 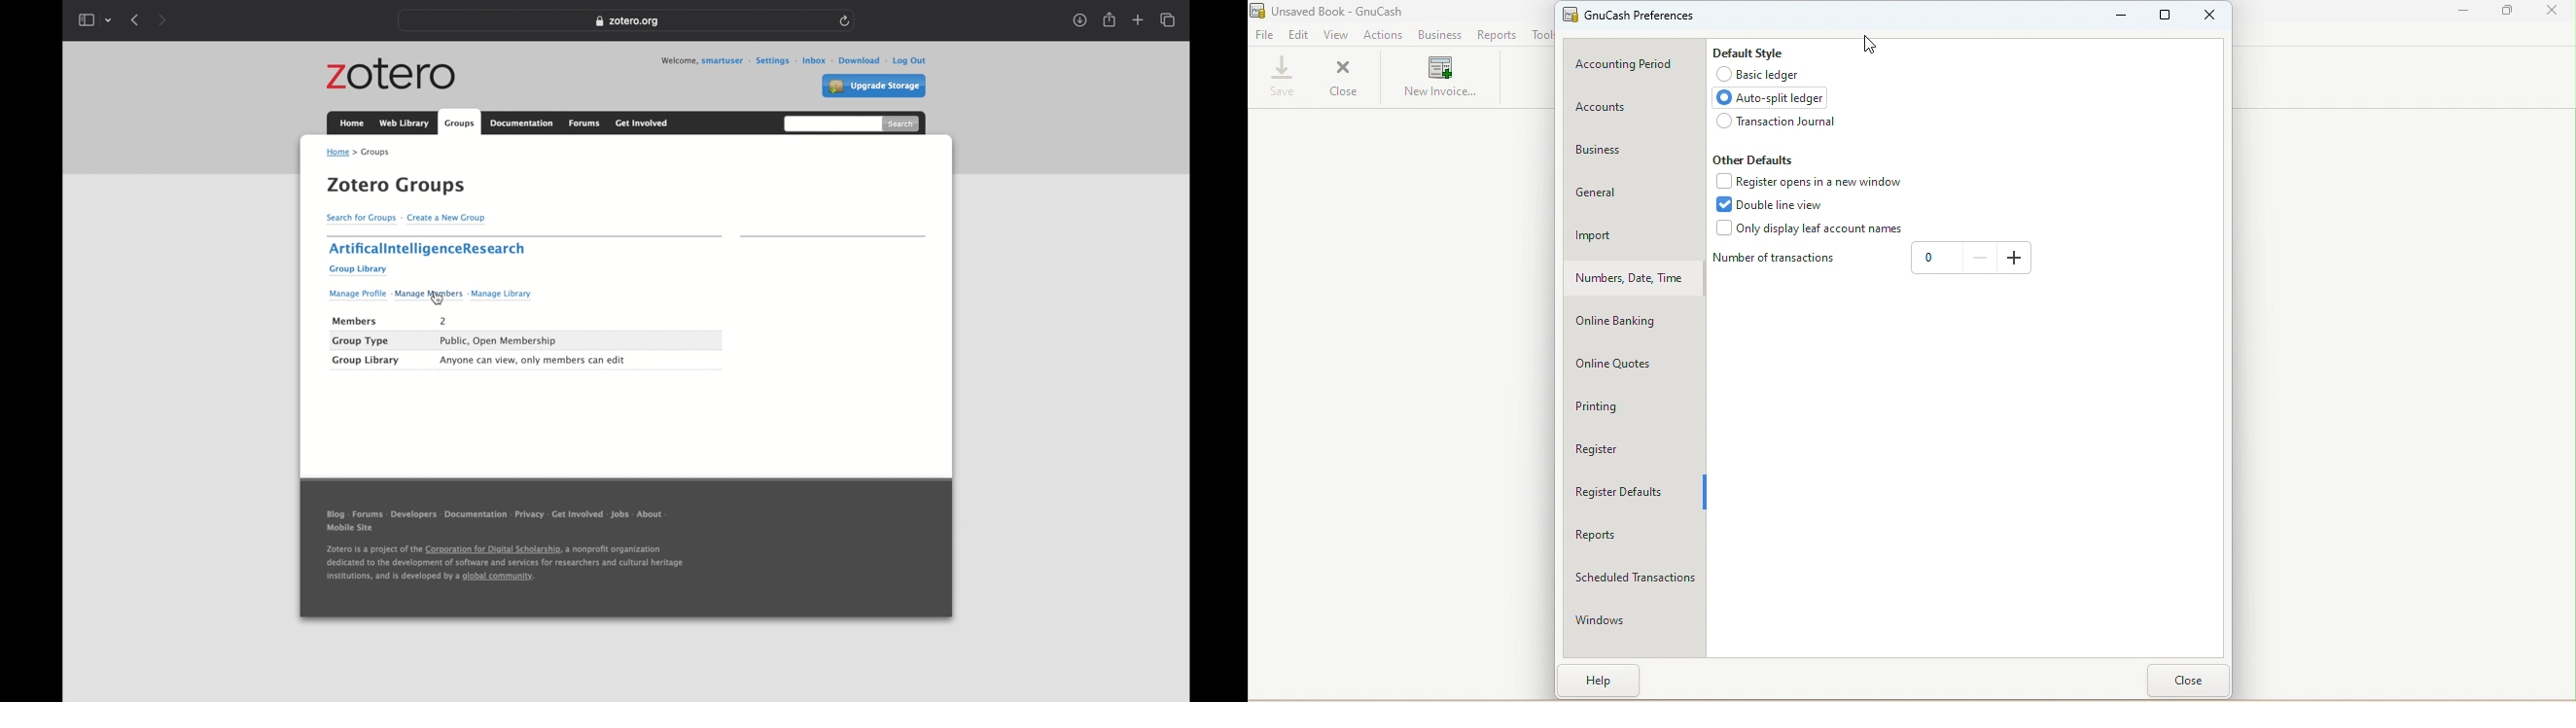 I want to click on share, so click(x=1110, y=20).